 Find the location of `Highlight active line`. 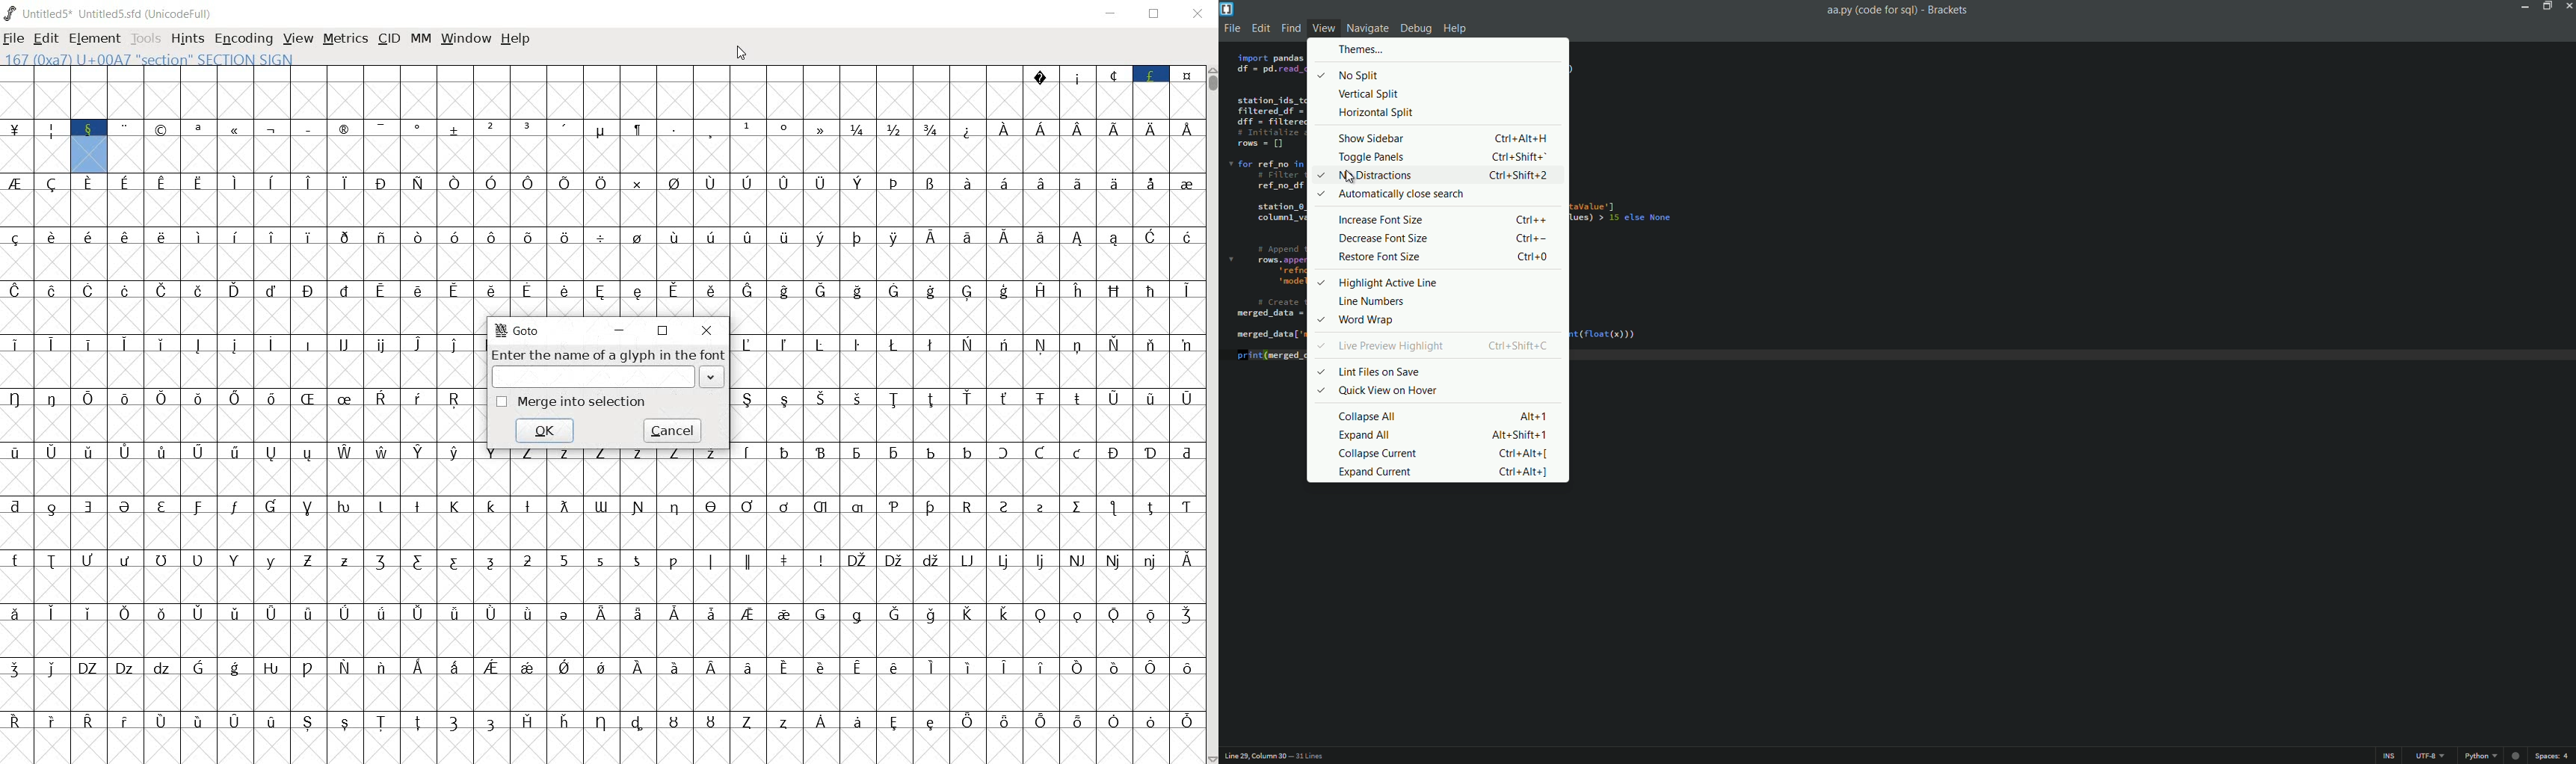

Highlight active line is located at coordinates (1377, 282).